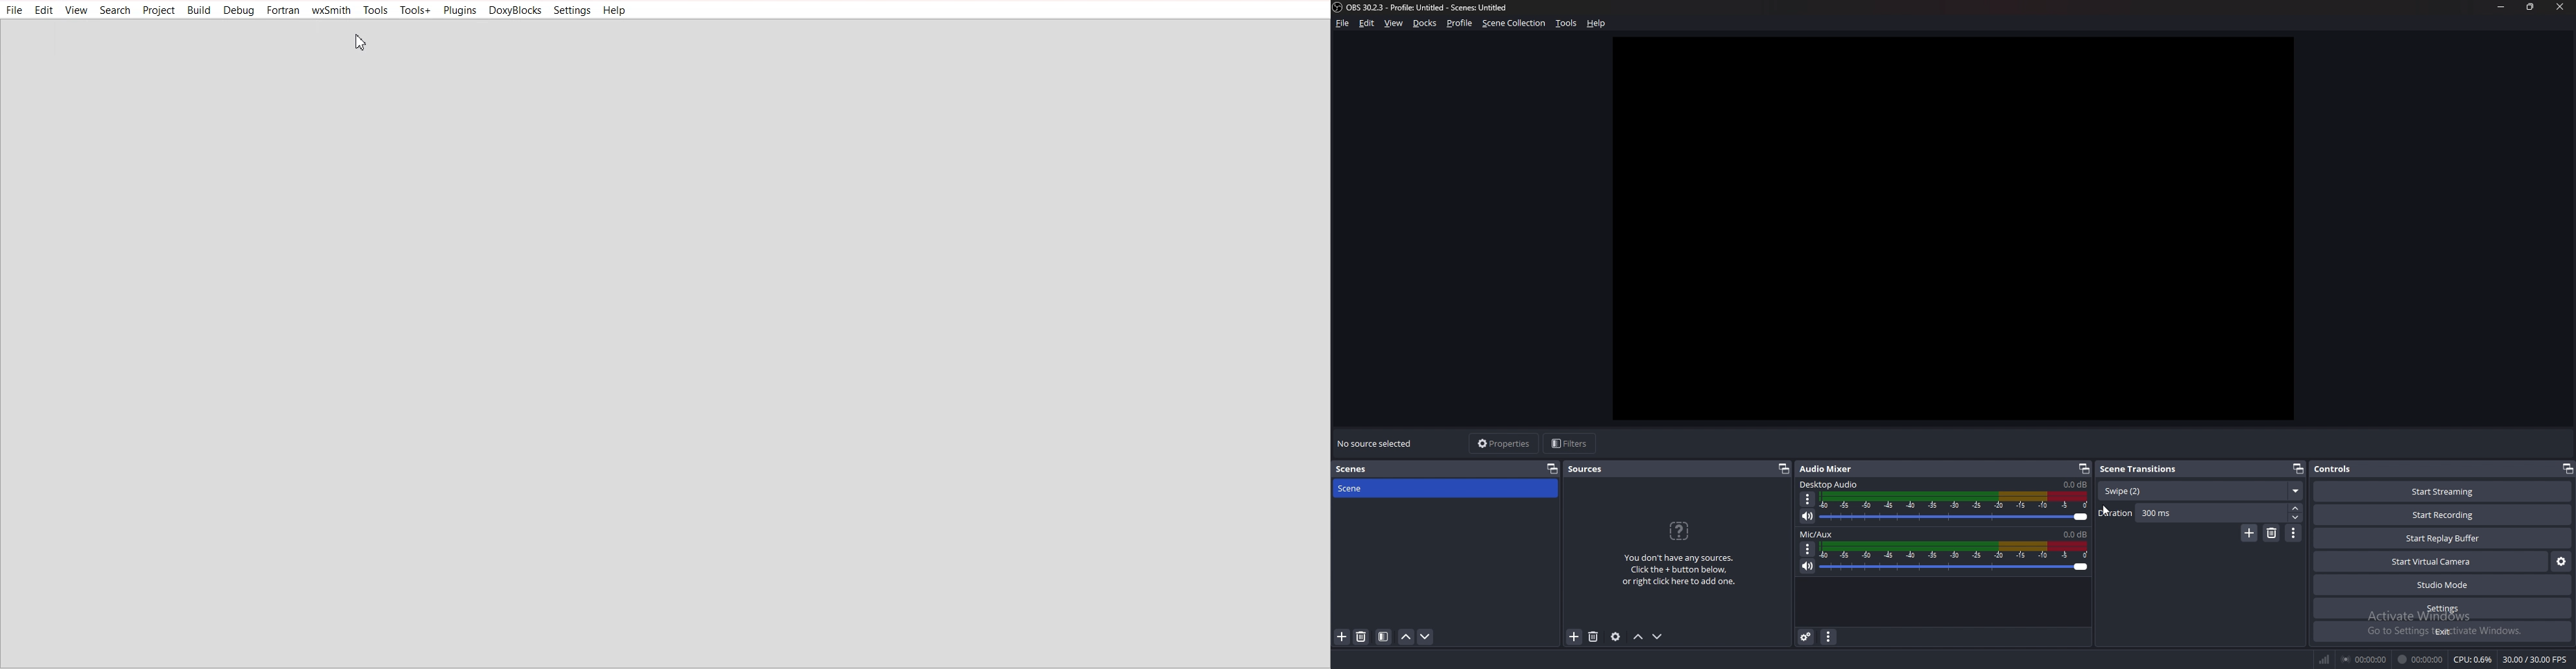 This screenshot has height=672, width=2576. Describe the element at coordinates (2501, 8) in the screenshot. I see `minimize` at that location.